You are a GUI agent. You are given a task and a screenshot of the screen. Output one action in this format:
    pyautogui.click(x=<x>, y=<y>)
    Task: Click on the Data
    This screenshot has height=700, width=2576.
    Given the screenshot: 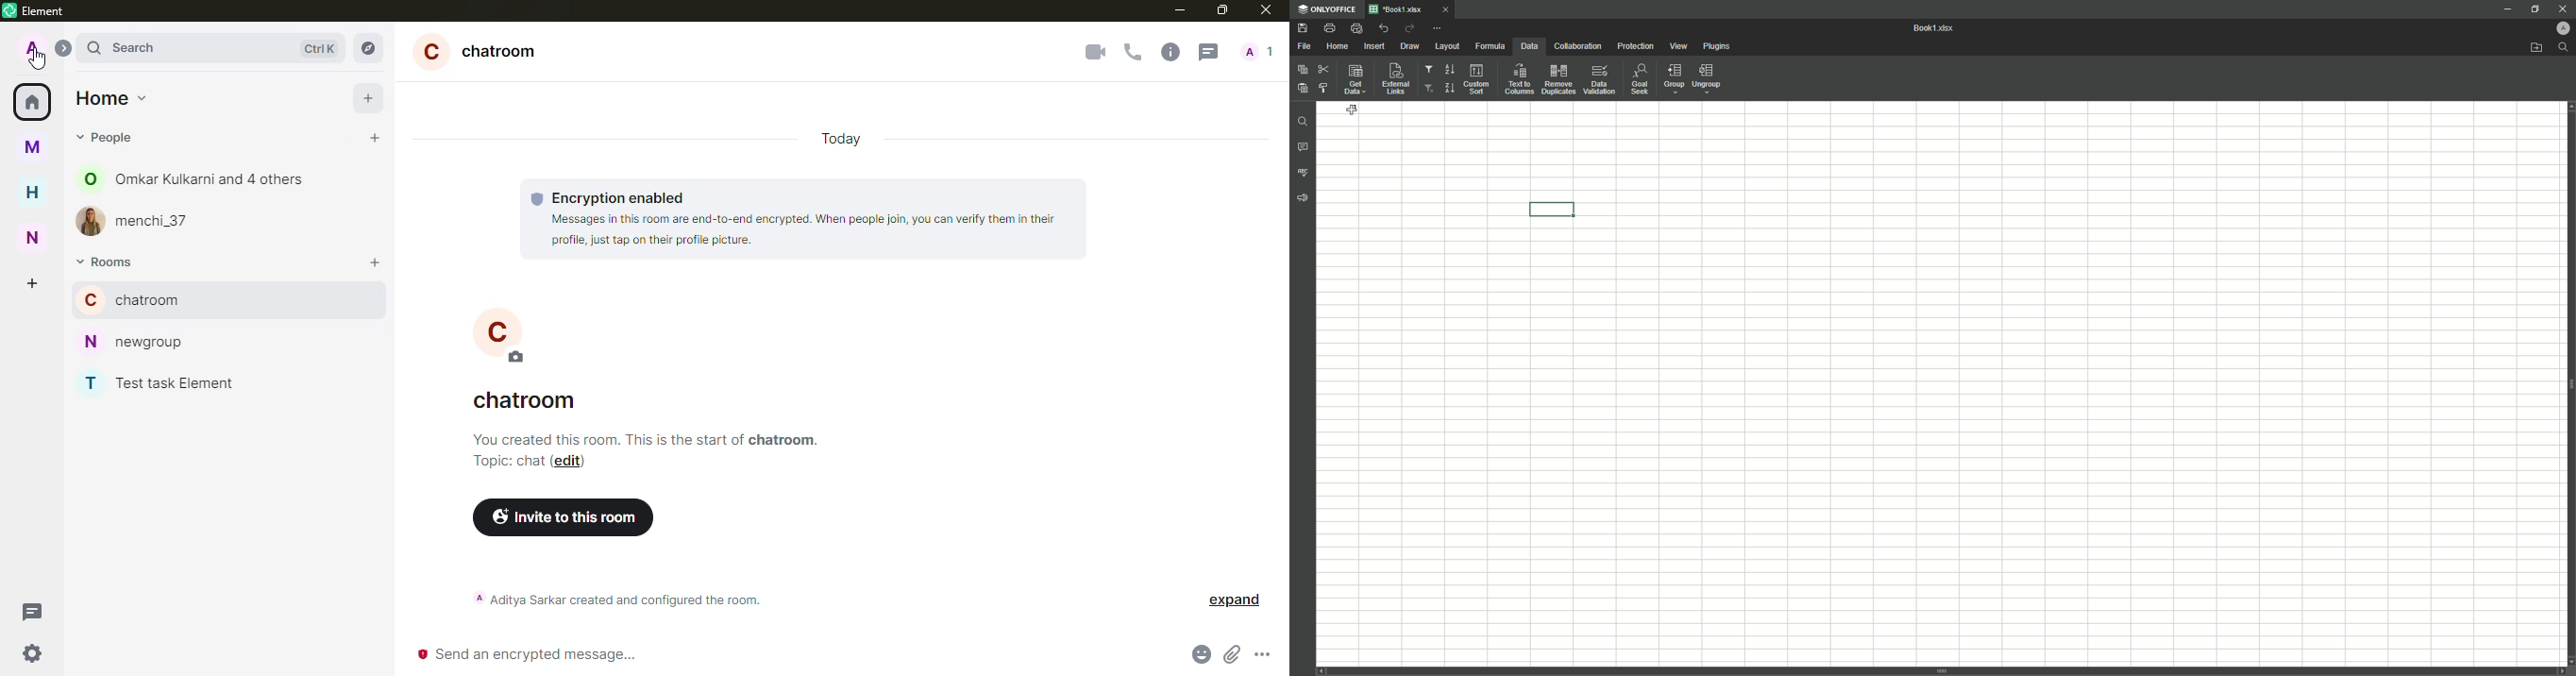 What is the action you would take?
    pyautogui.click(x=1528, y=46)
    